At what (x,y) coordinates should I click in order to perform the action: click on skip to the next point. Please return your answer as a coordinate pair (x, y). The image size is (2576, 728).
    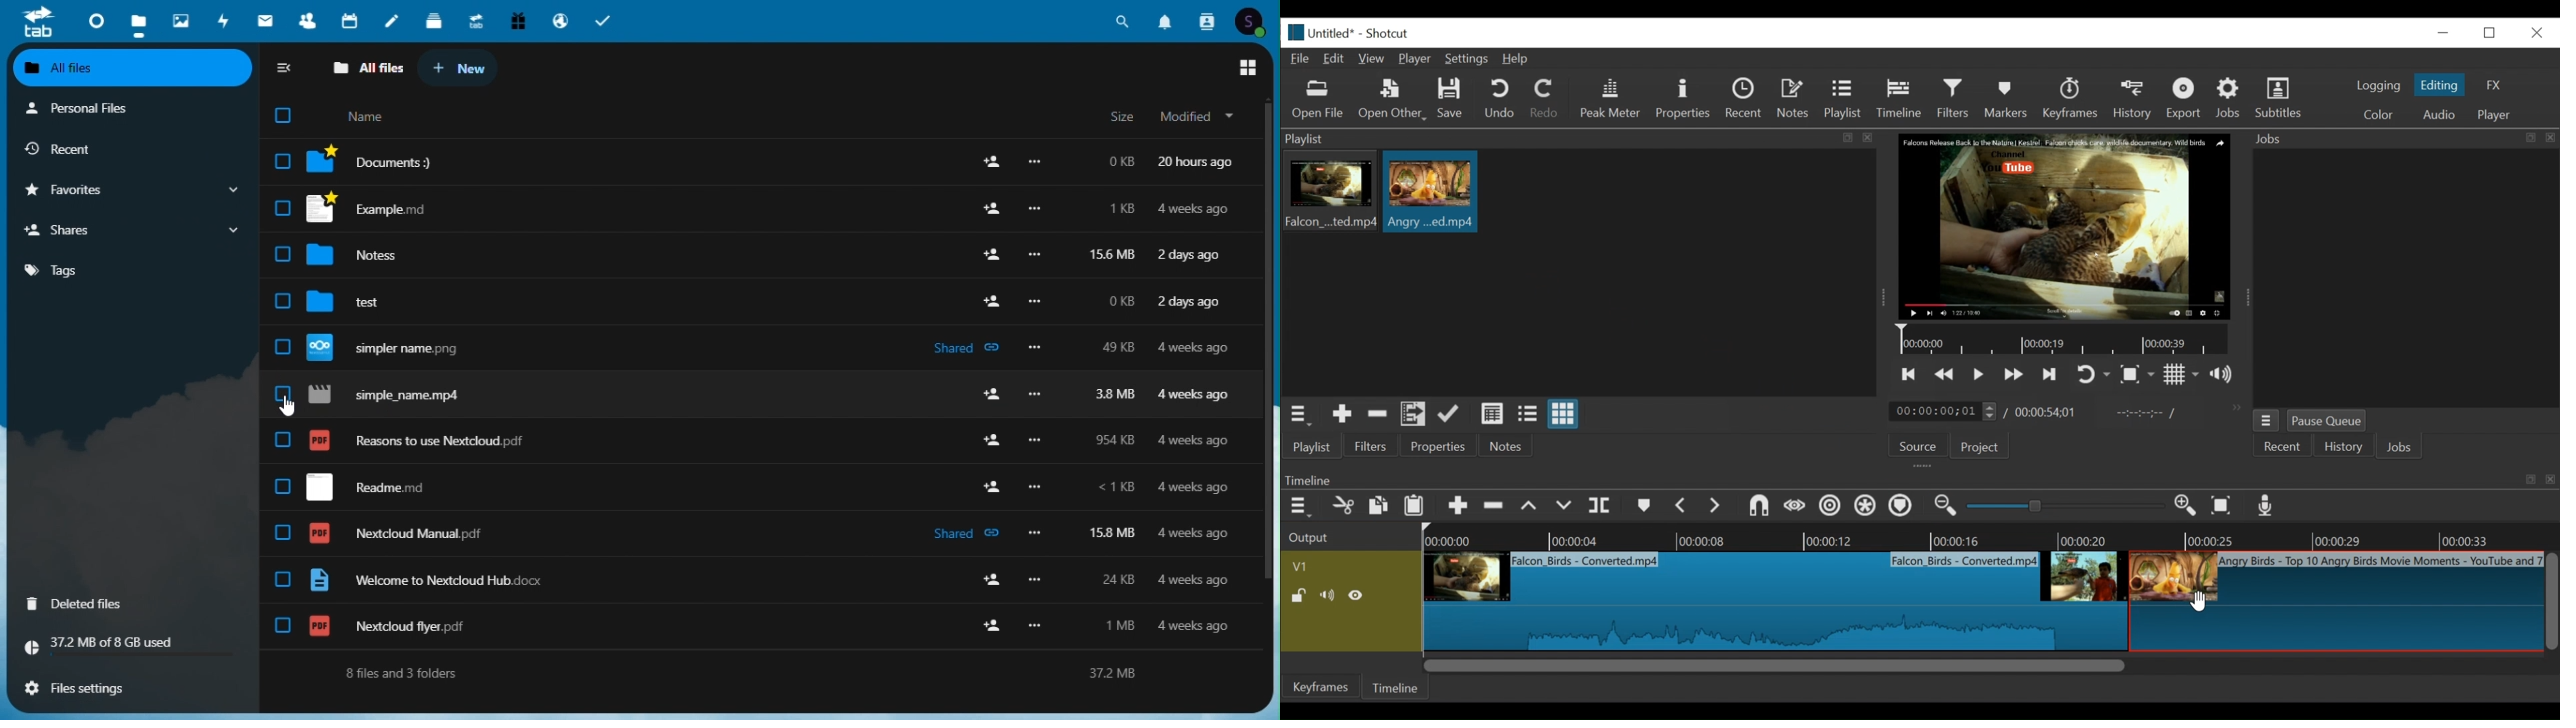
    Looking at the image, I should click on (2051, 374).